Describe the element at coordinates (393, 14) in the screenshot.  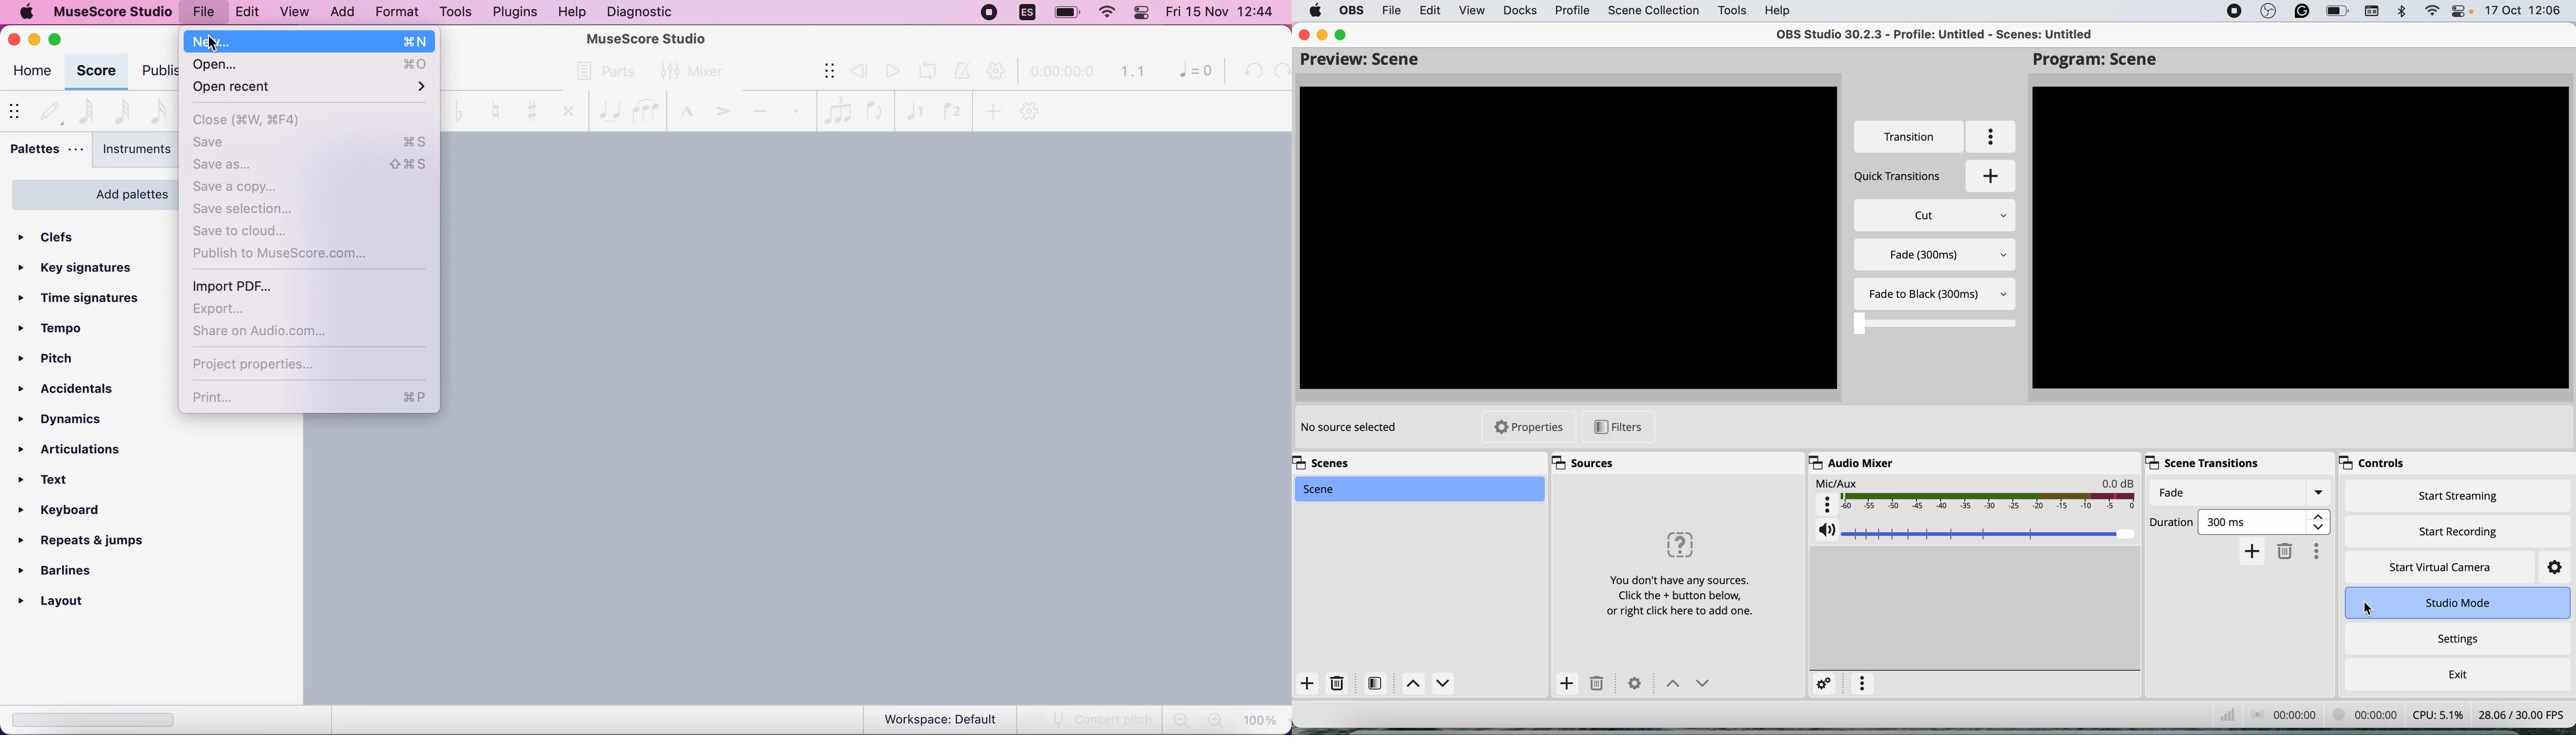
I see `format` at that location.